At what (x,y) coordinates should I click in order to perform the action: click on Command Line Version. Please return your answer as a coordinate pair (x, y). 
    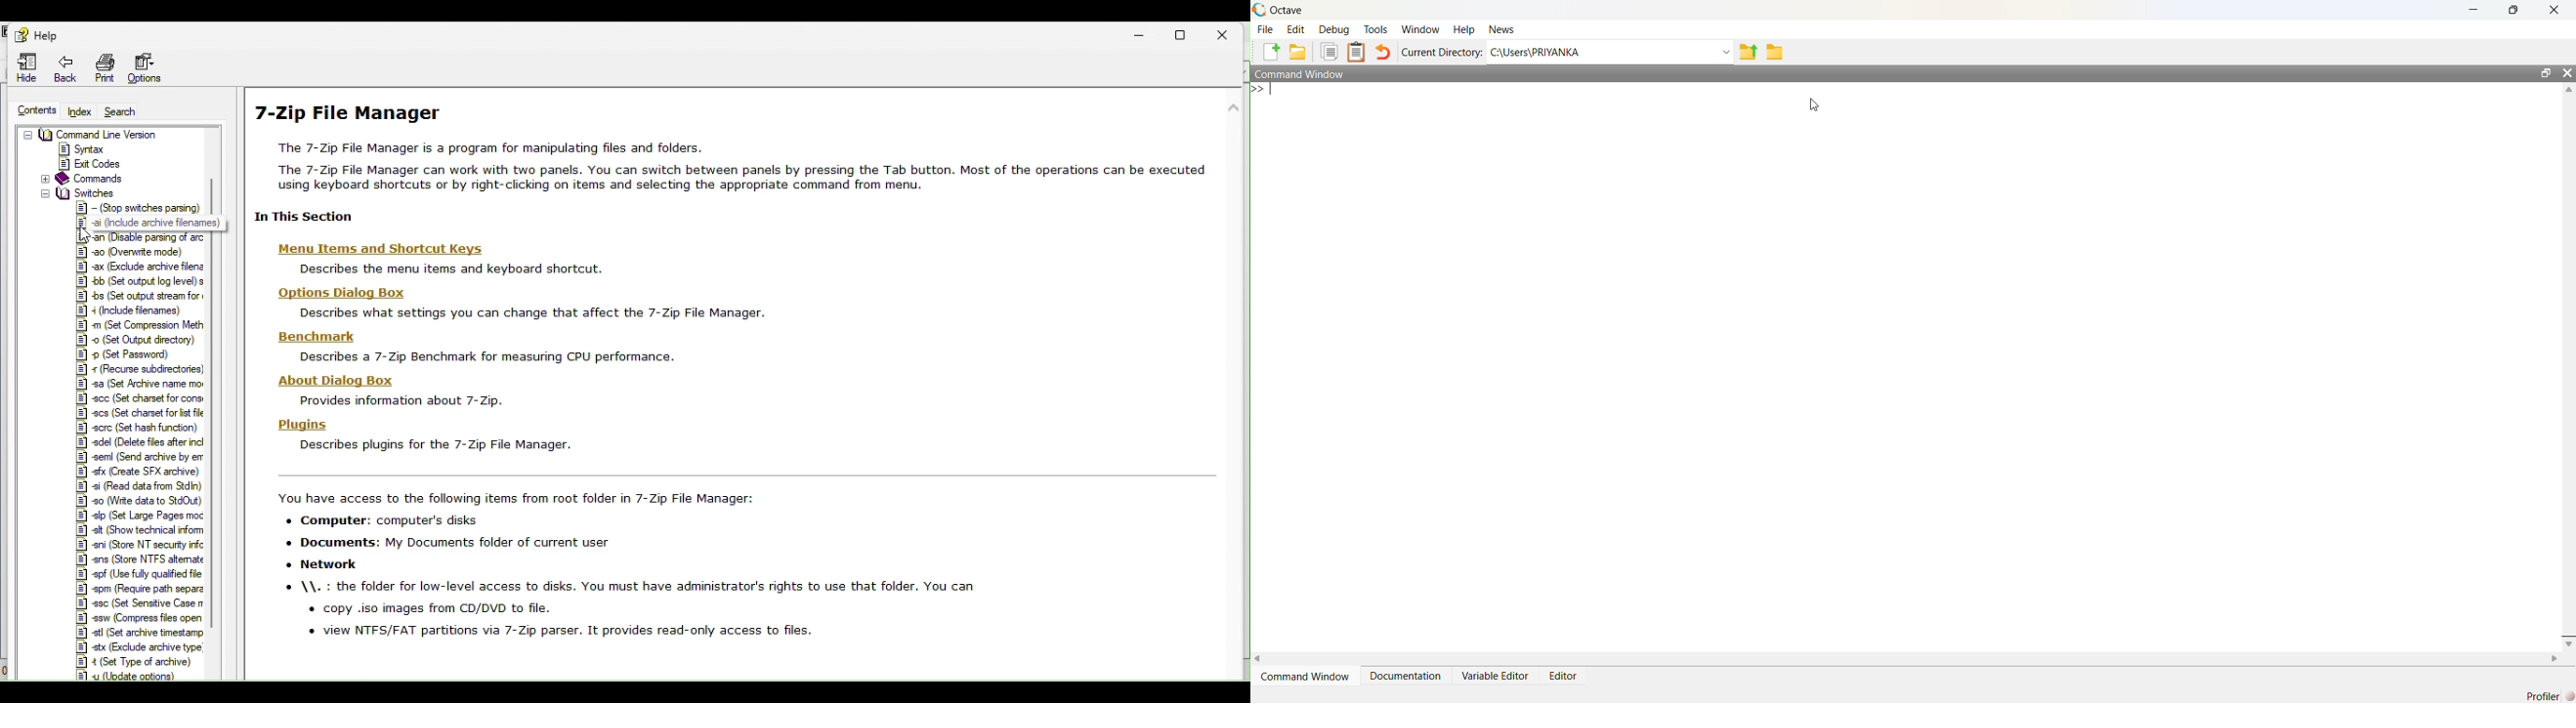
    Looking at the image, I should click on (96, 134).